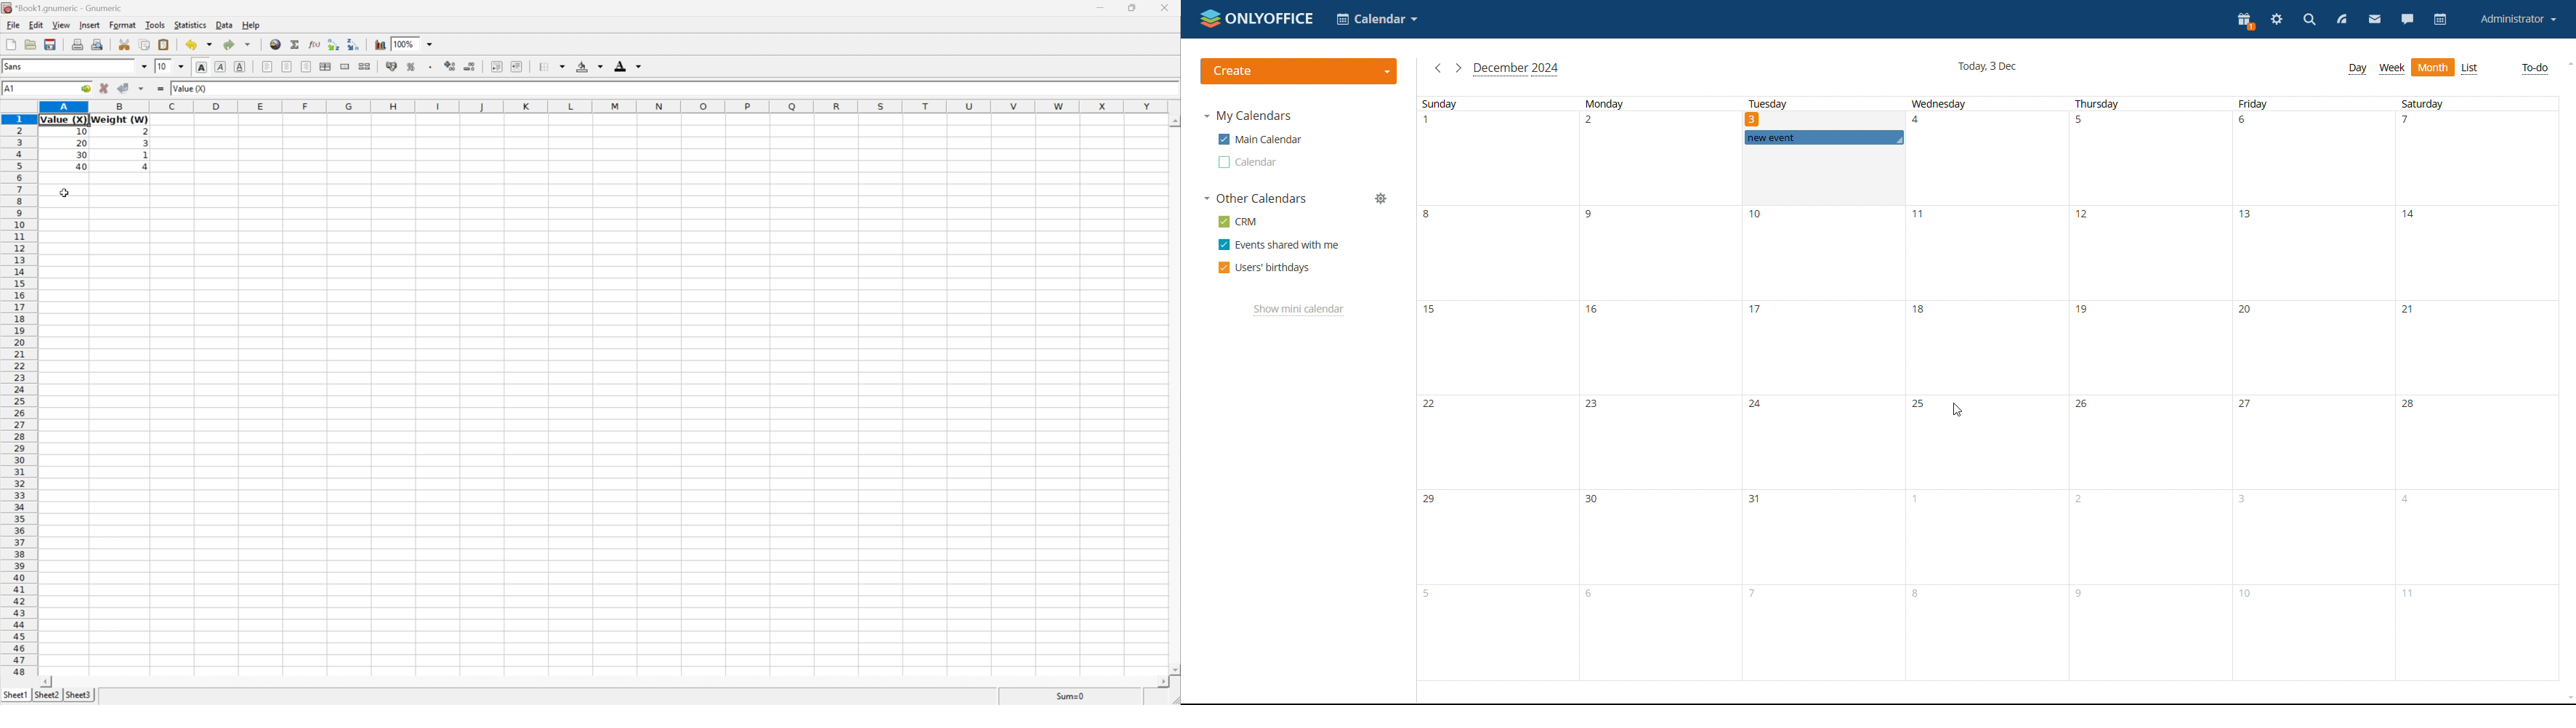 The image size is (2576, 728). Describe the element at coordinates (1237, 221) in the screenshot. I see `crm` at that location.